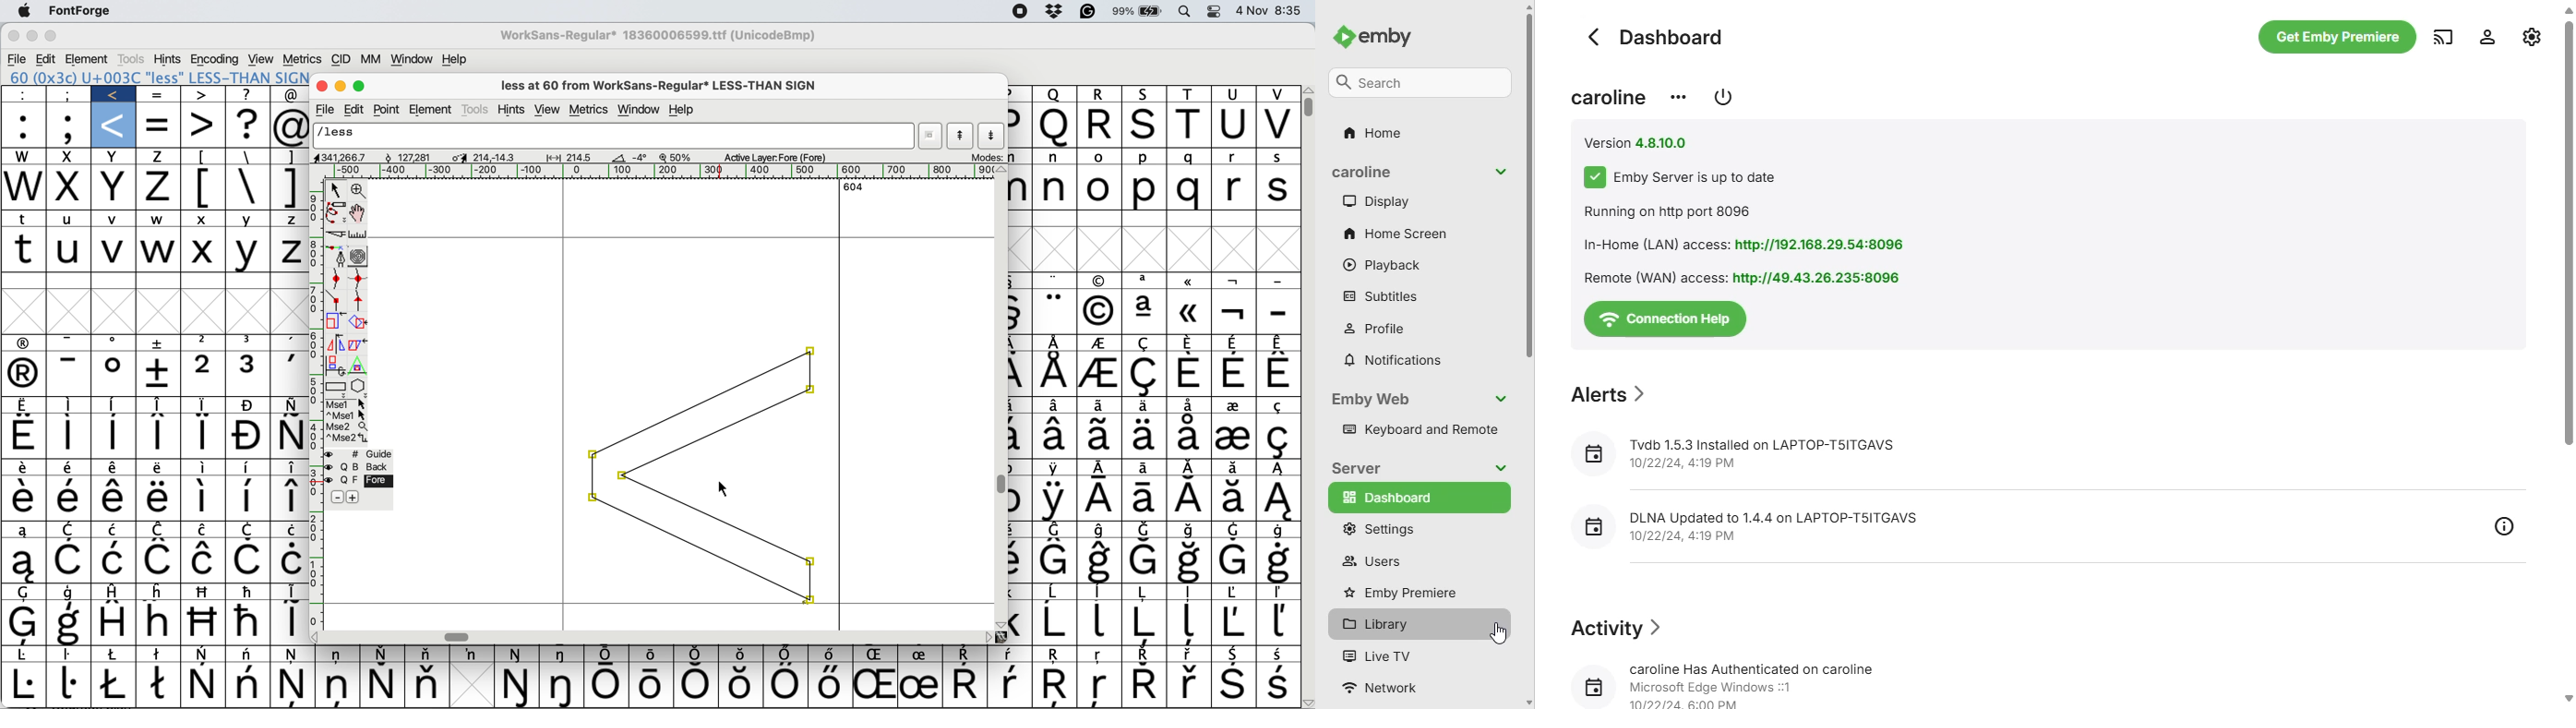 The height and width of the screenshot is (728, 2576). I want to click on @, so click(292, 126).